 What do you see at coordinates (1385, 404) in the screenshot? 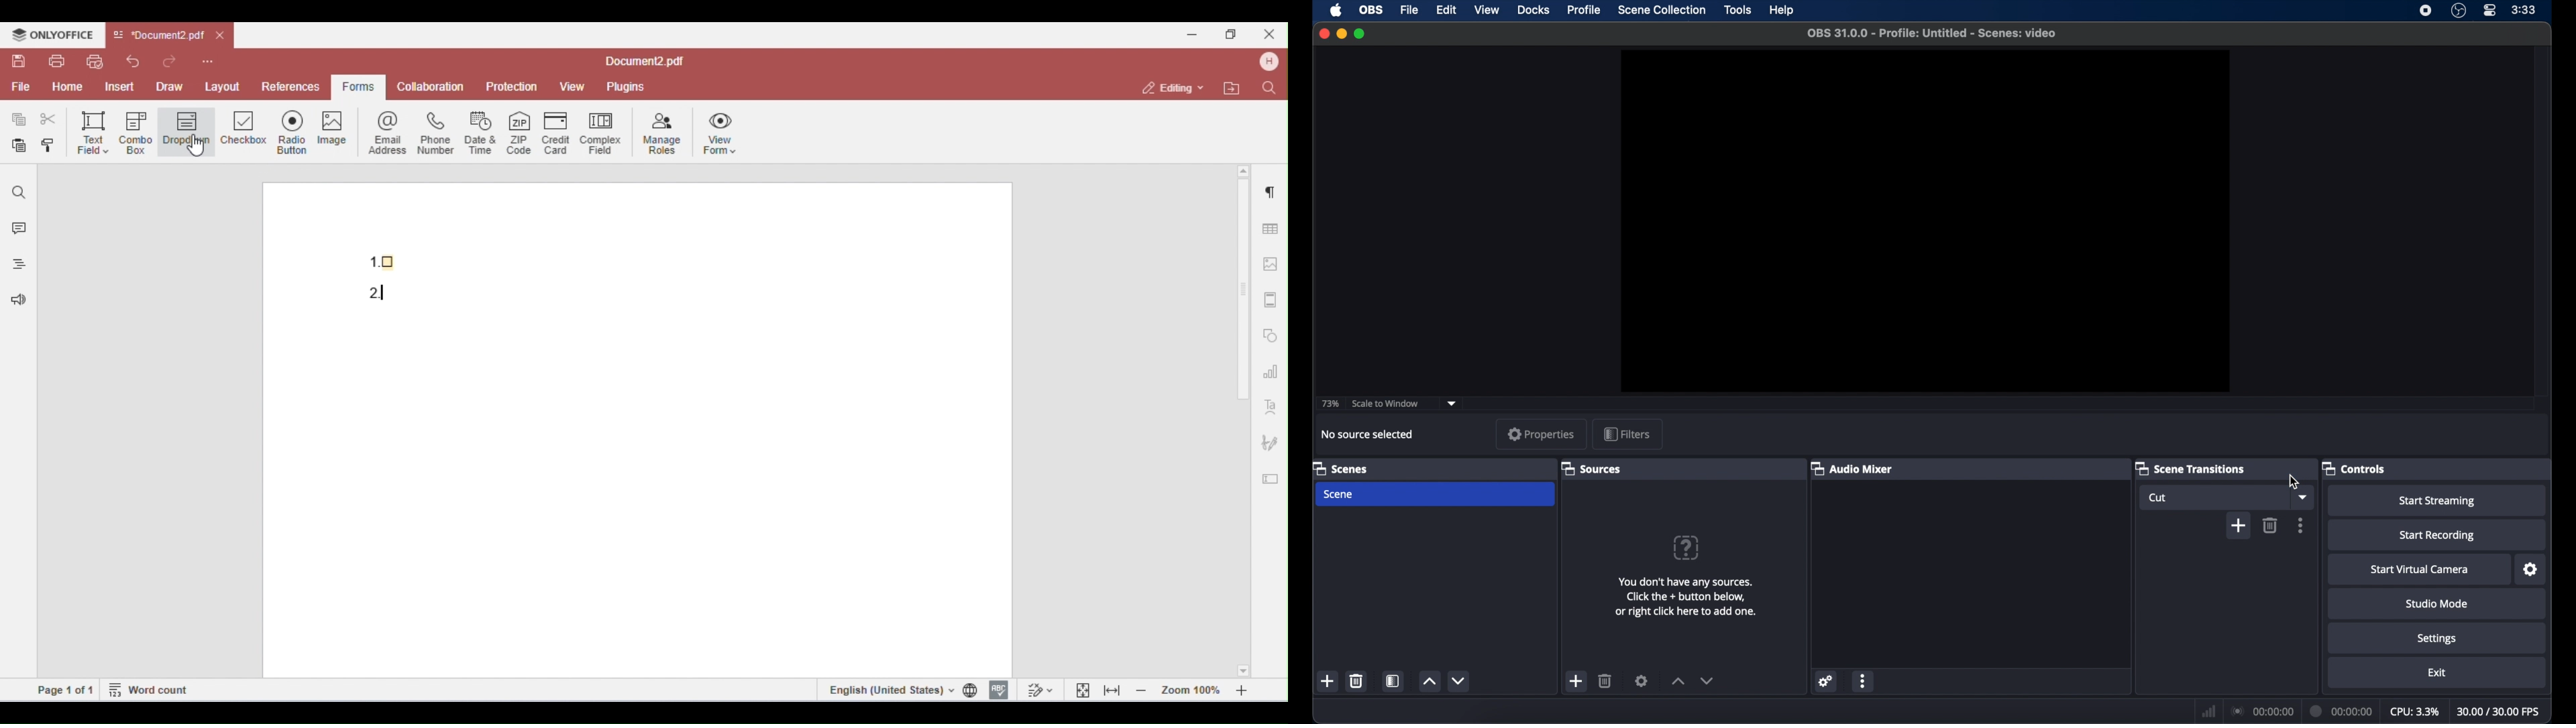
I see `scale to window` at bounding box center [1385, 404].